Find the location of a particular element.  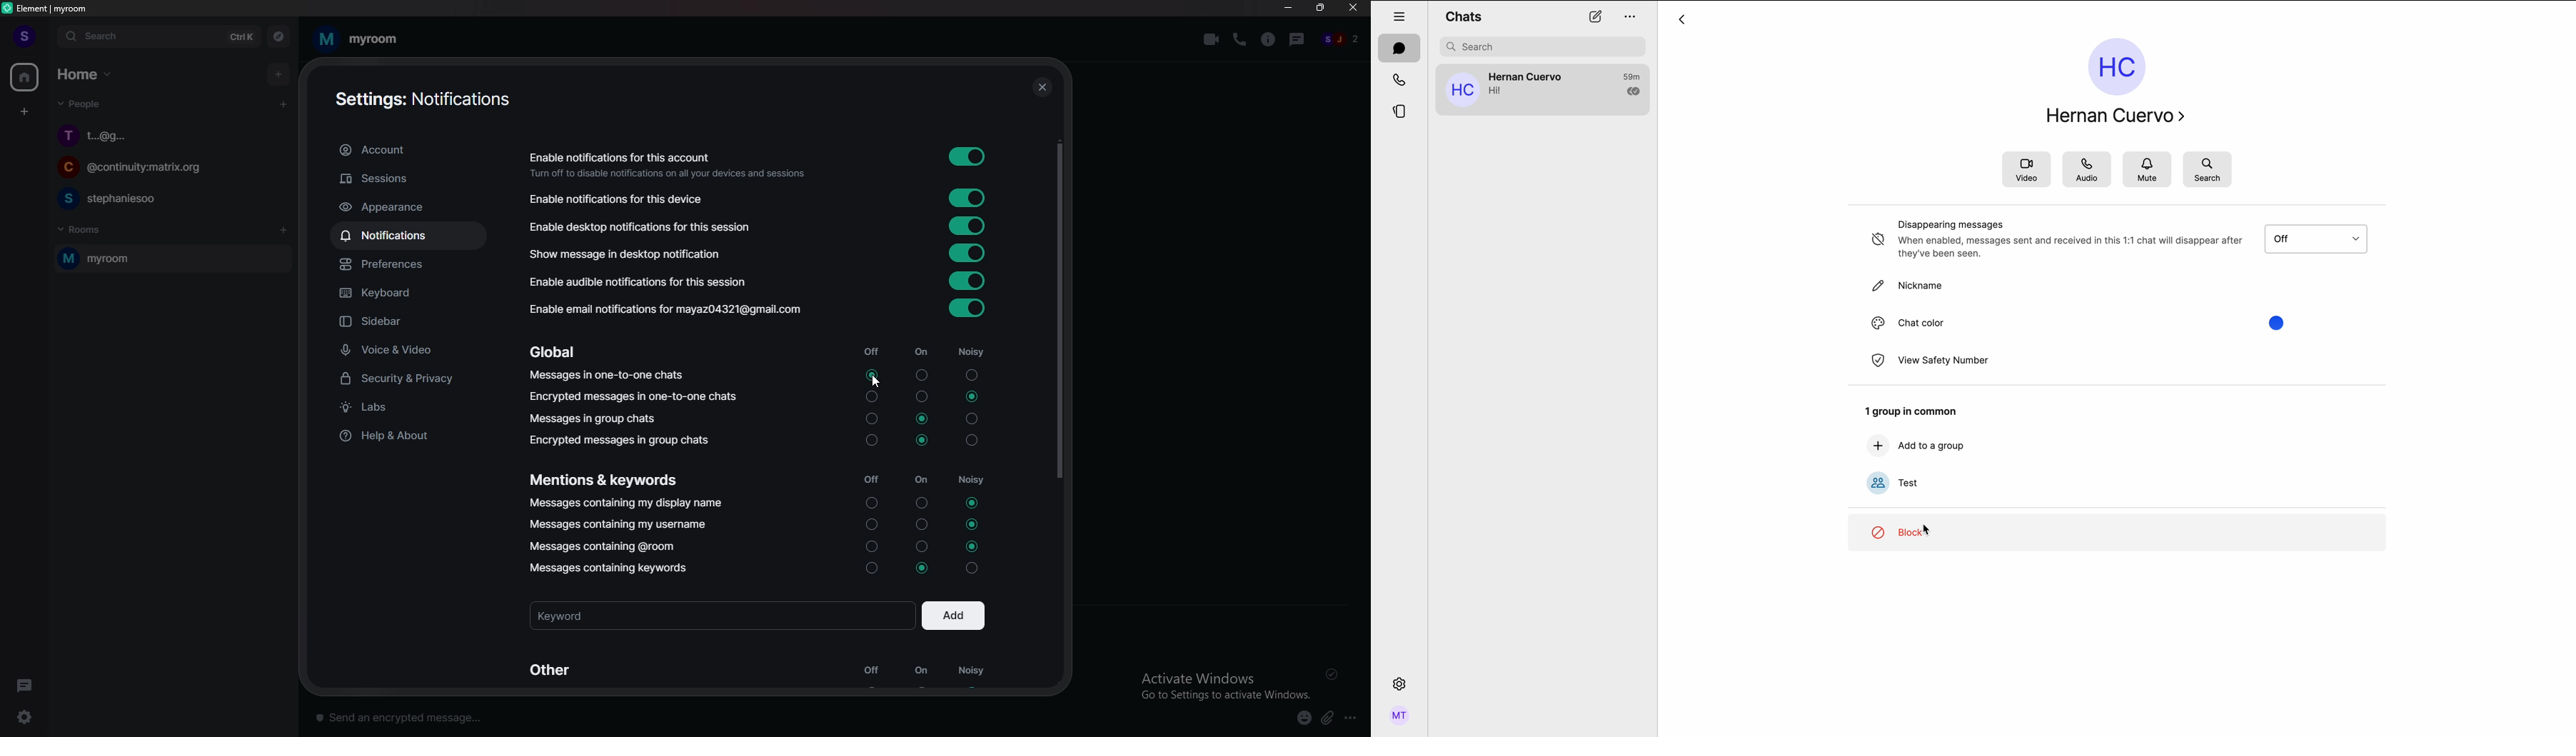

minimize is located at coordinates (1289, 9).